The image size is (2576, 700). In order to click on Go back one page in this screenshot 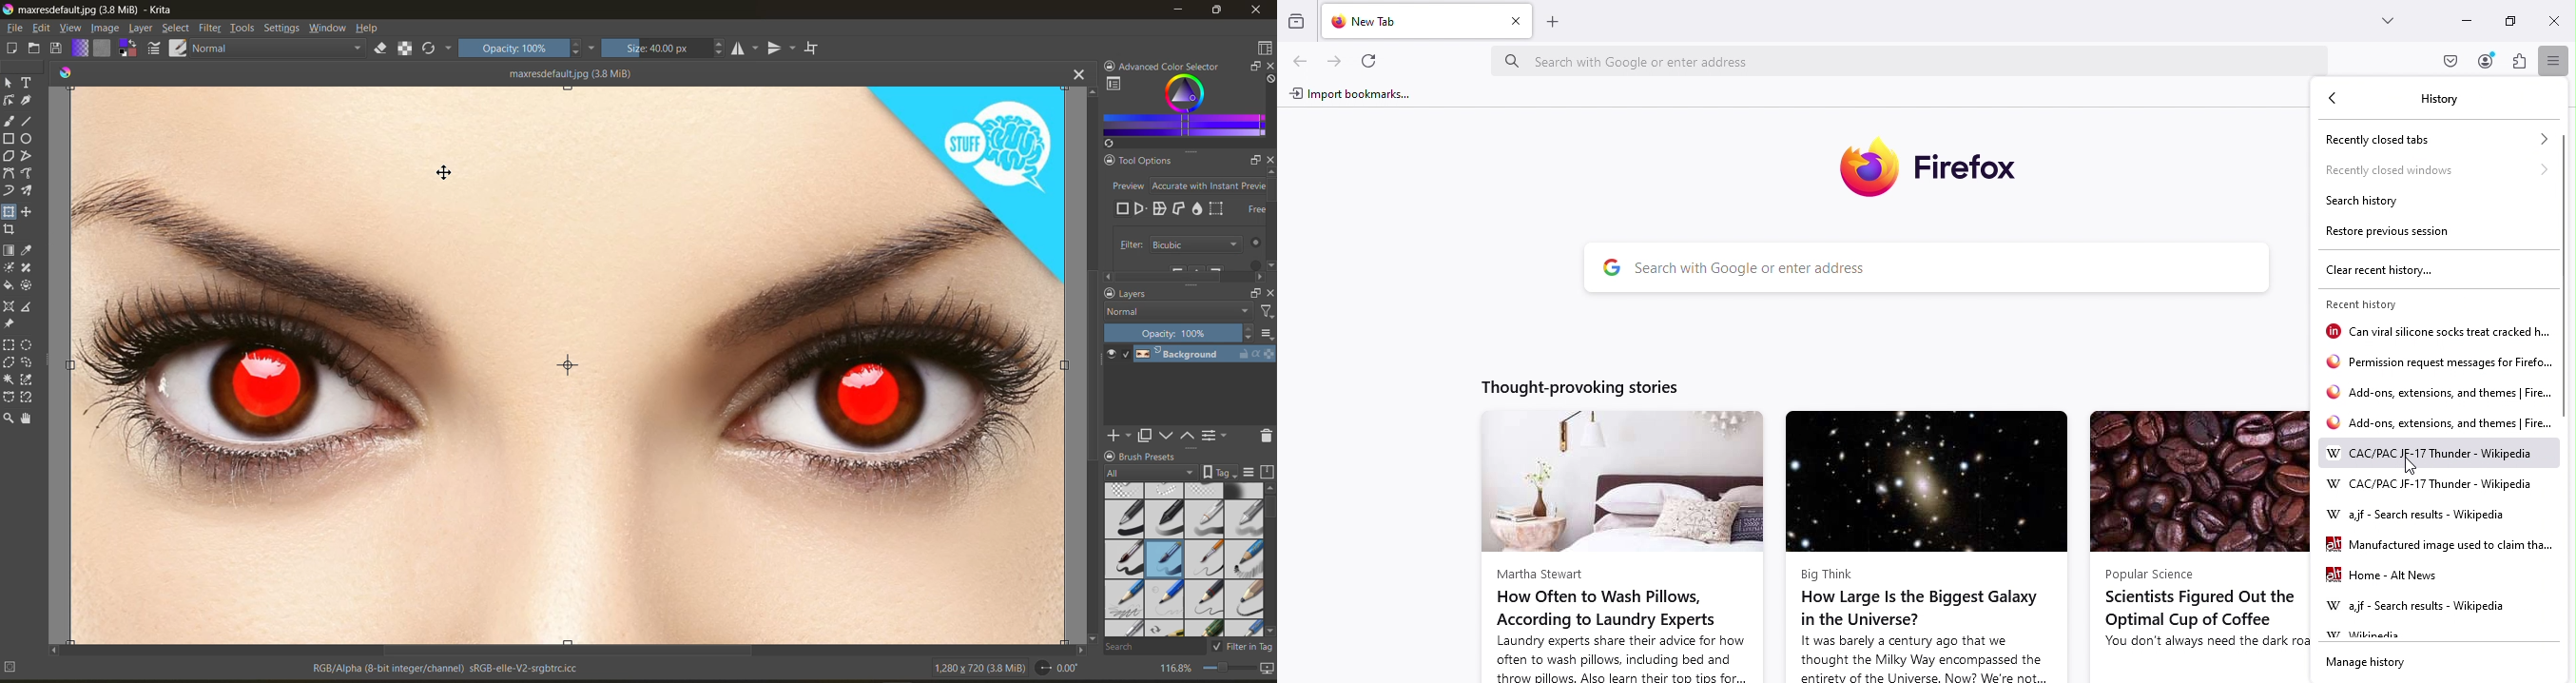, I will do `click(1298, 64)`.